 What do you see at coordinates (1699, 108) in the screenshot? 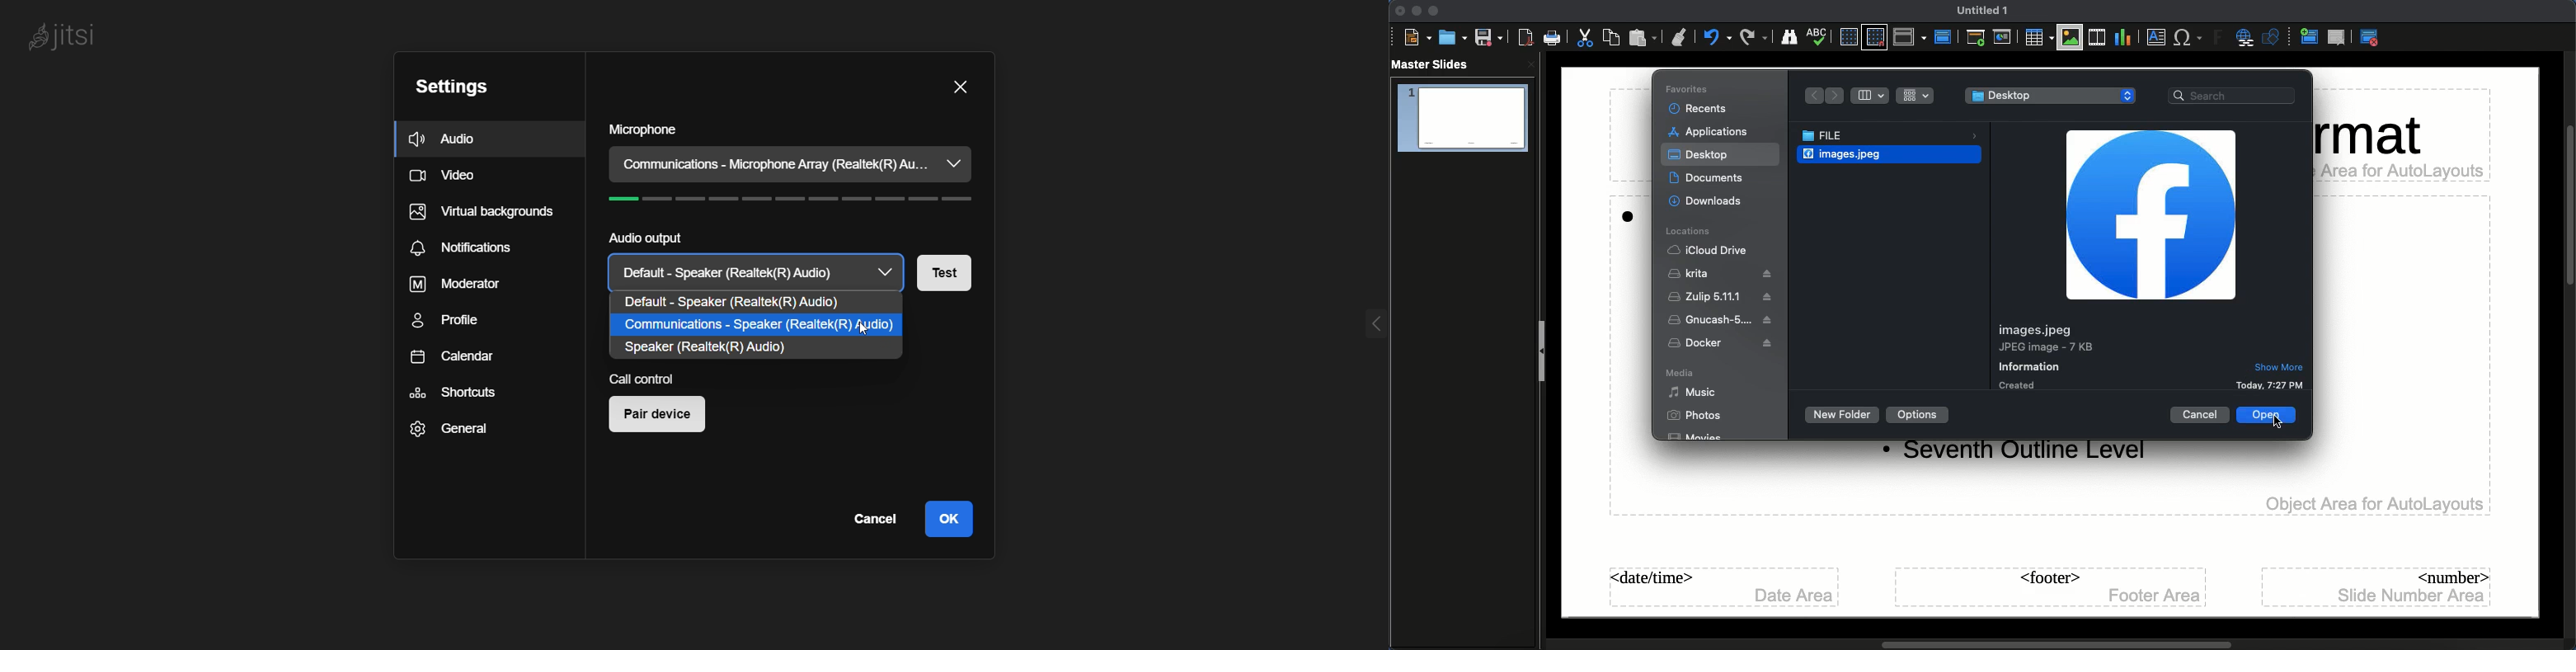
I see `Recents` at bounding box center [1699, 108].